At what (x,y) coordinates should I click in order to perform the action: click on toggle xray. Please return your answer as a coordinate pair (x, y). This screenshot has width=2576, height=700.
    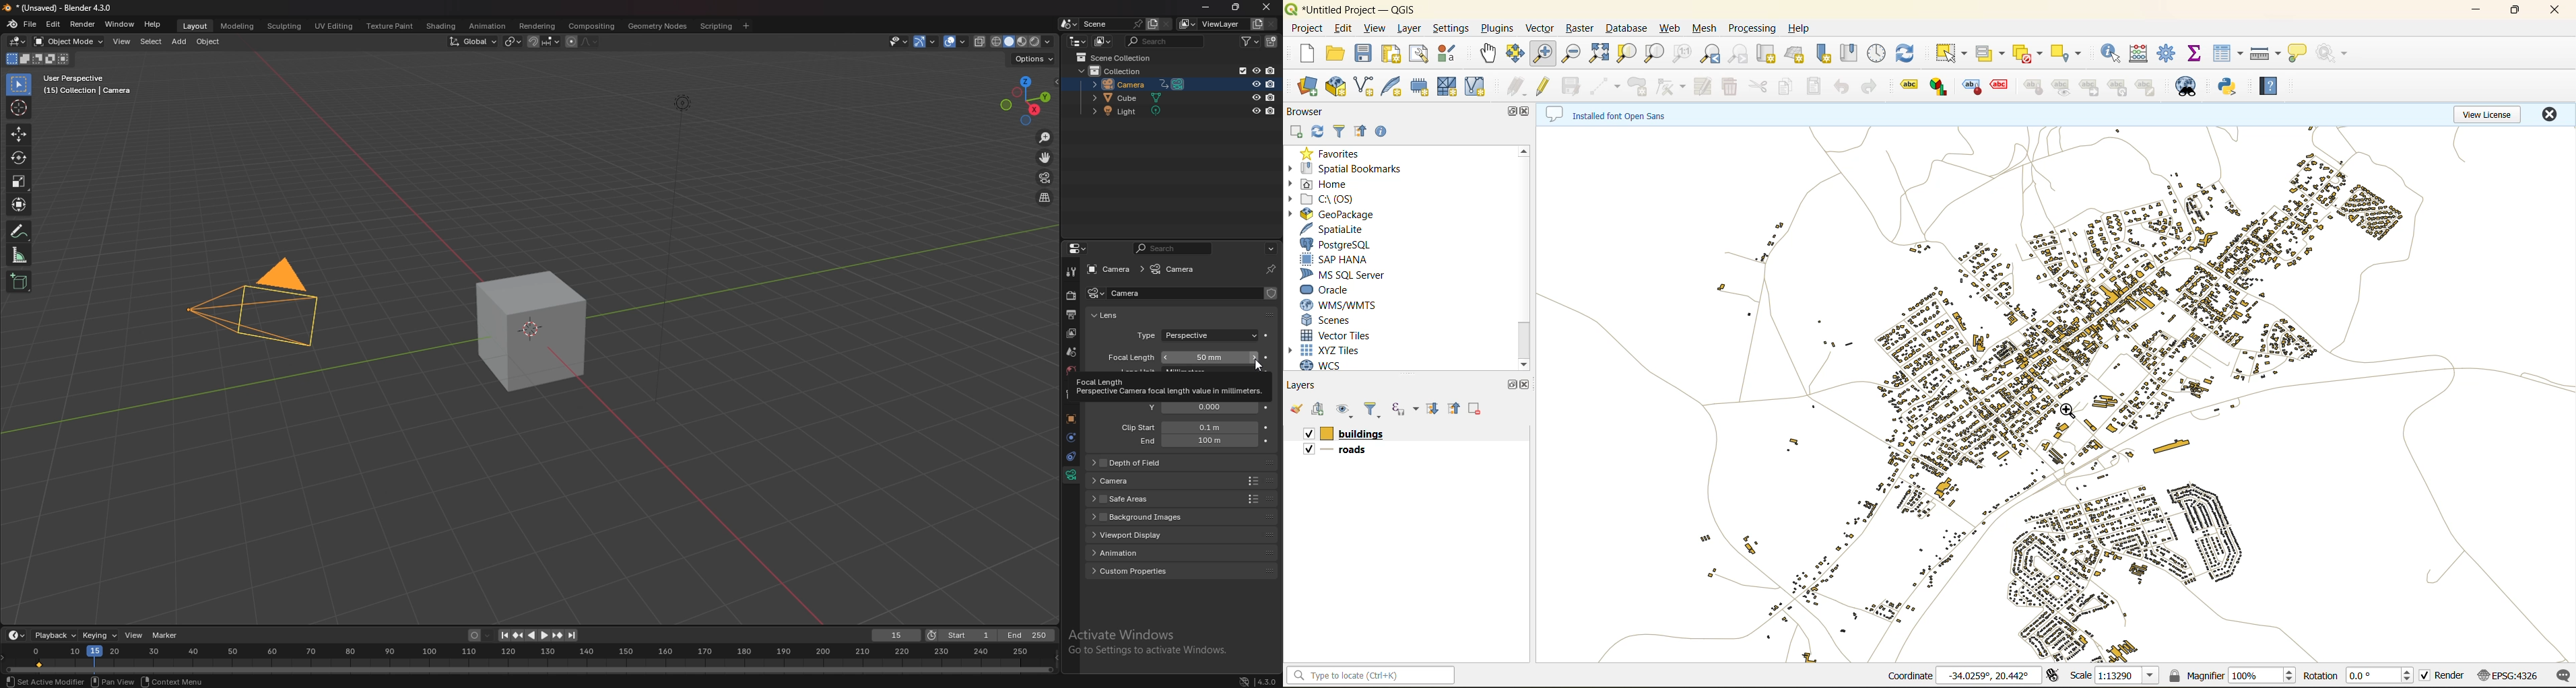
    Looking at the image, I should click on (980, 41).